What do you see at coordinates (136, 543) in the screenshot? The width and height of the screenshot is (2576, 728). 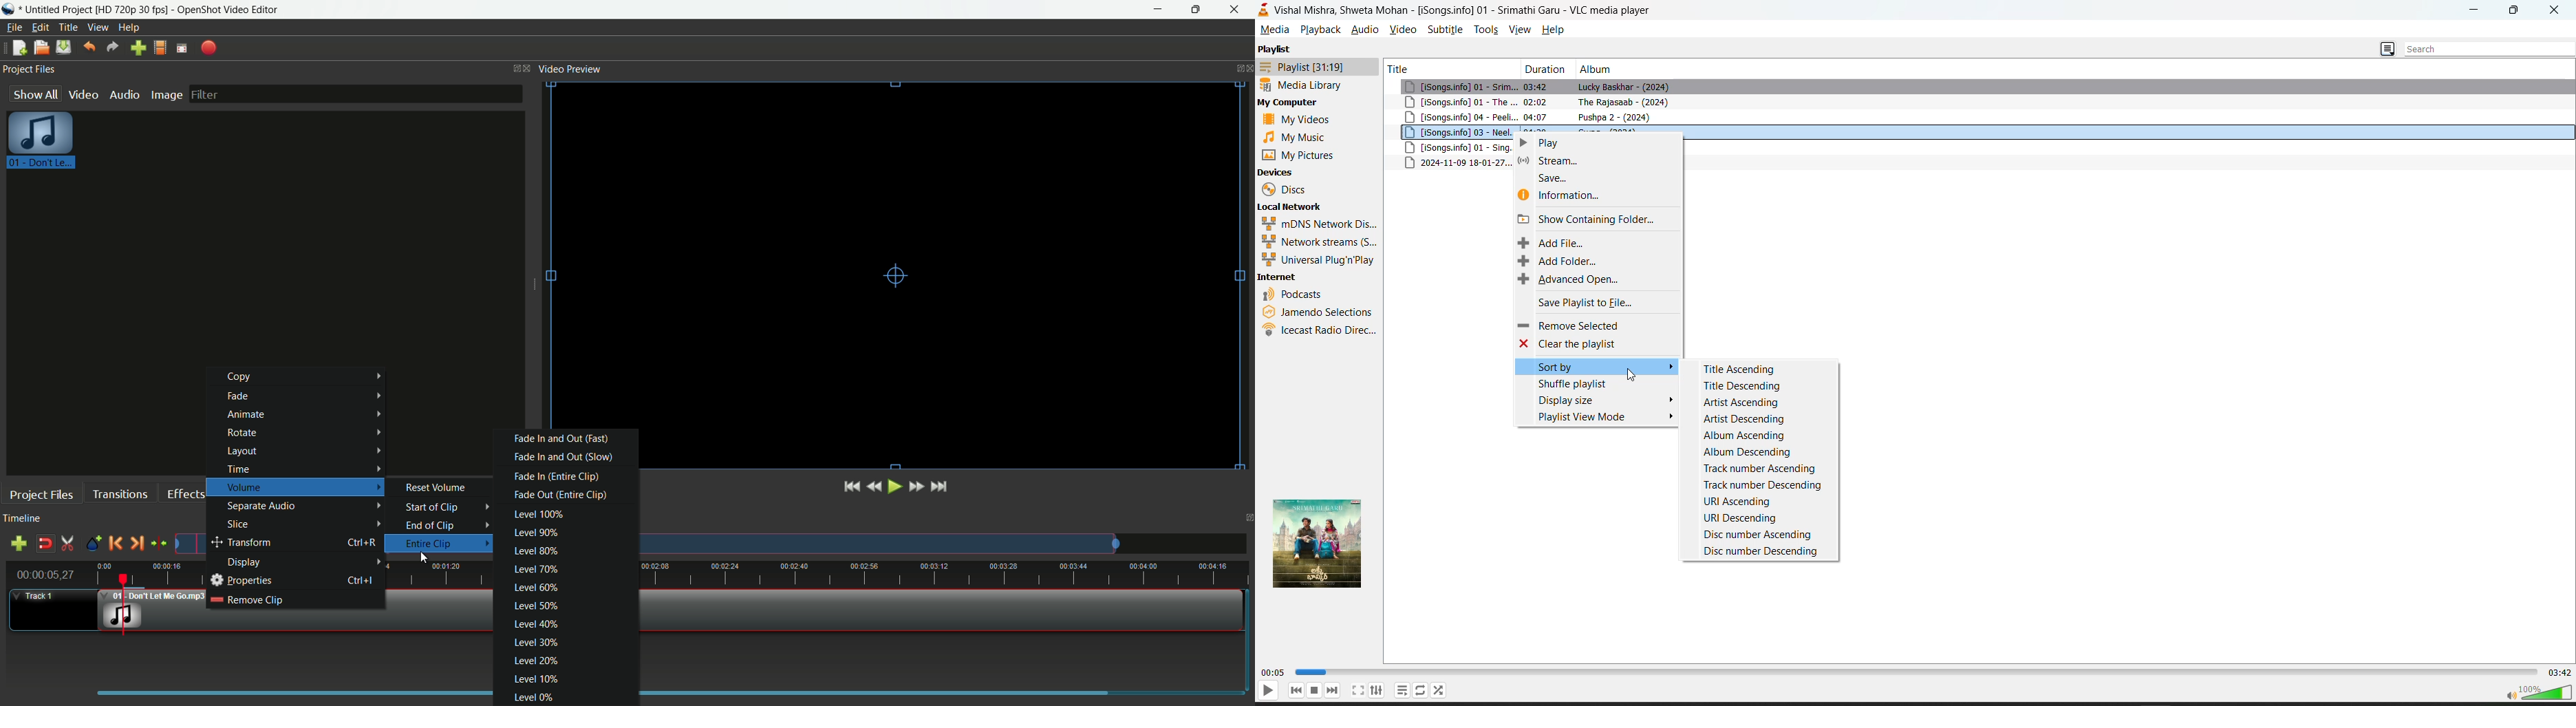 I see `next marker` at bounding box center [136, 543].